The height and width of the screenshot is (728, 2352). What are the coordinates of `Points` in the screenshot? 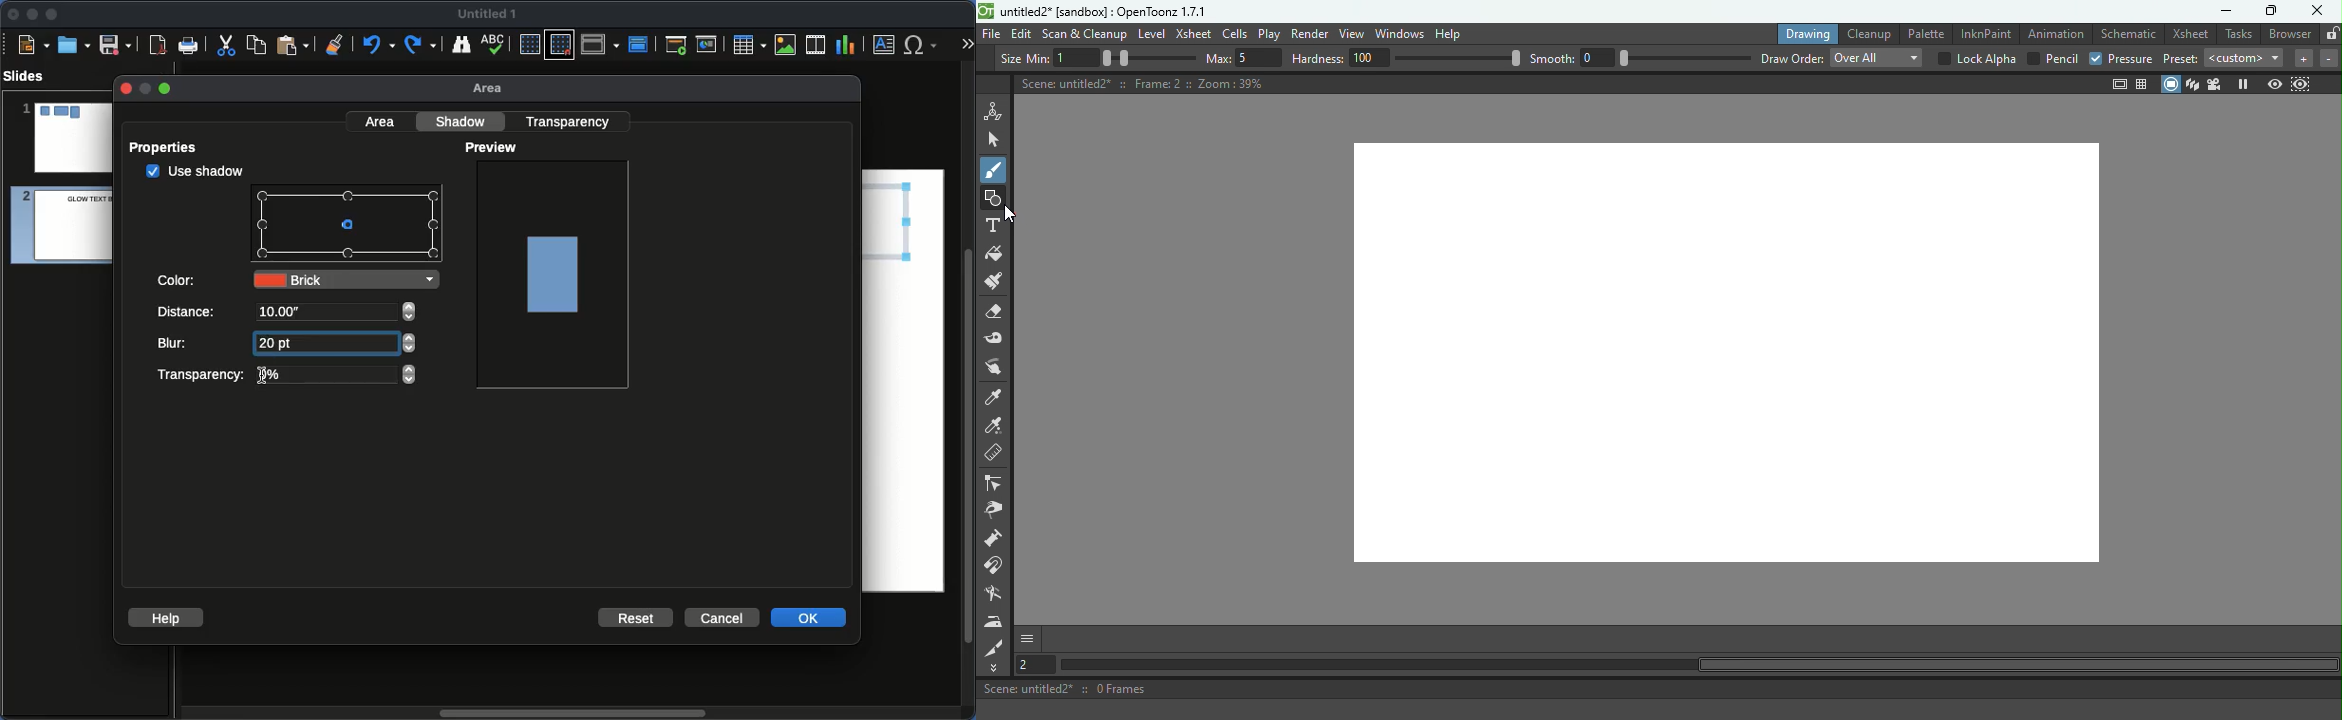 It's located at (349, 226).